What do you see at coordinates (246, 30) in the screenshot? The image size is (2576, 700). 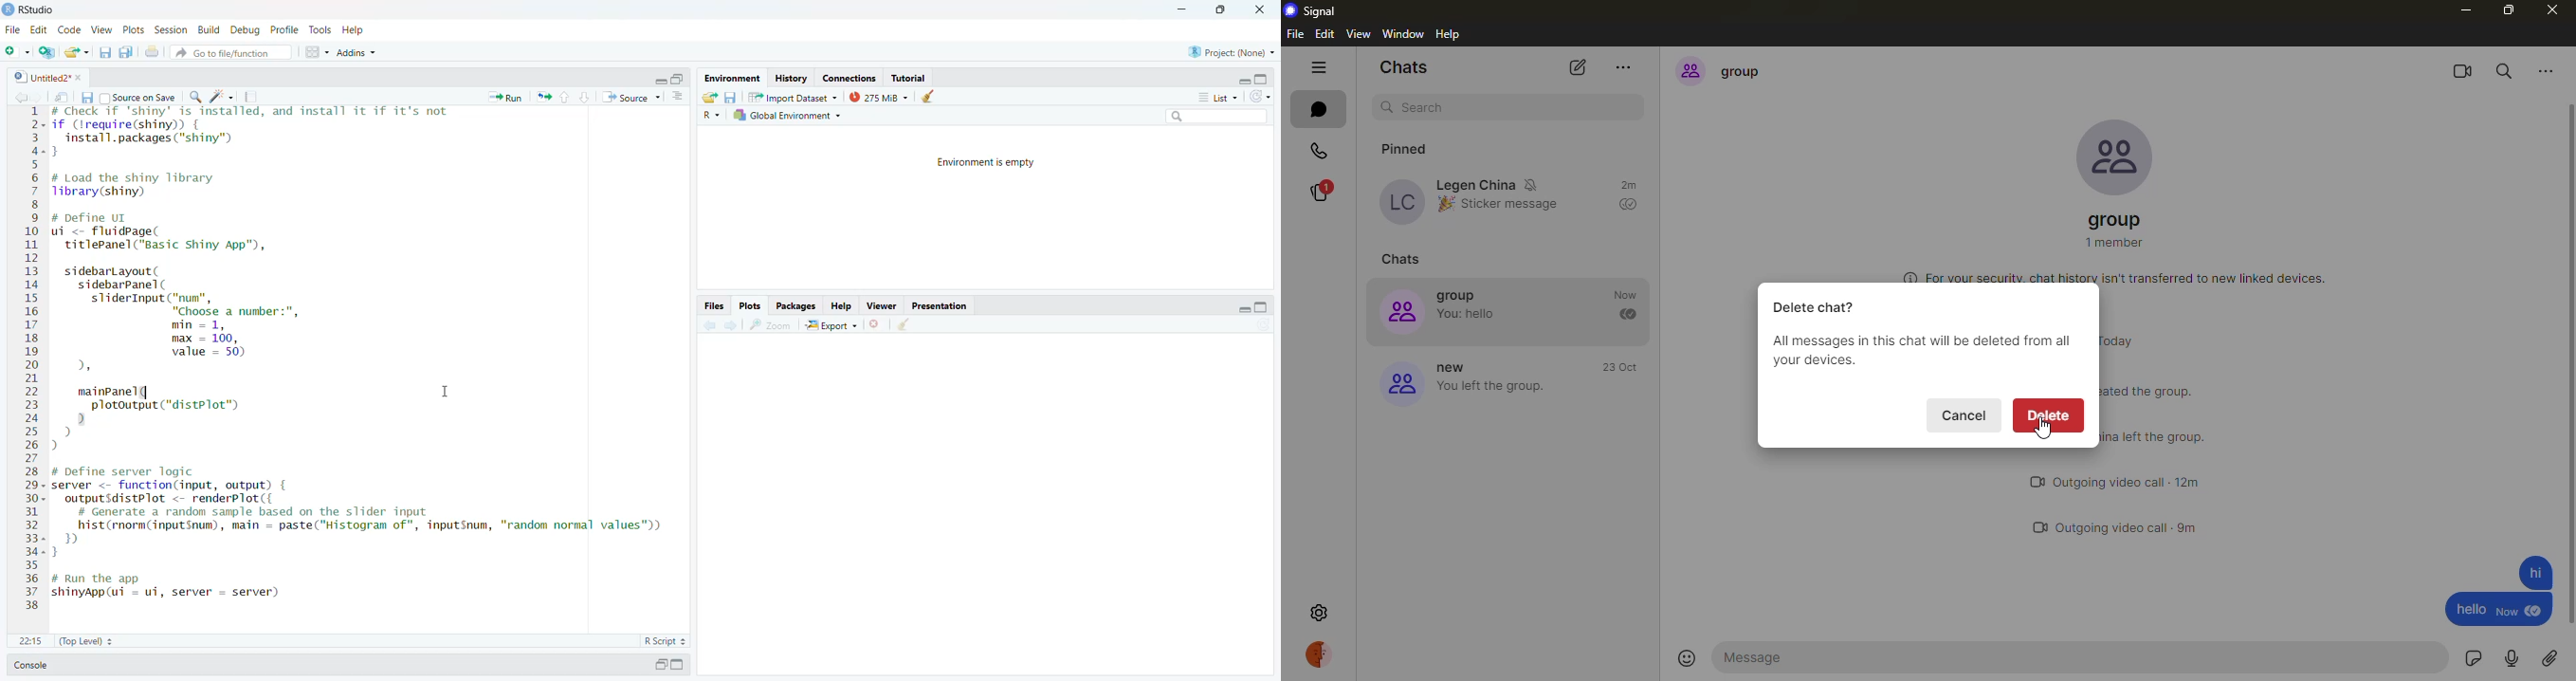 I see `Debug` at bounding box center [246, 30].